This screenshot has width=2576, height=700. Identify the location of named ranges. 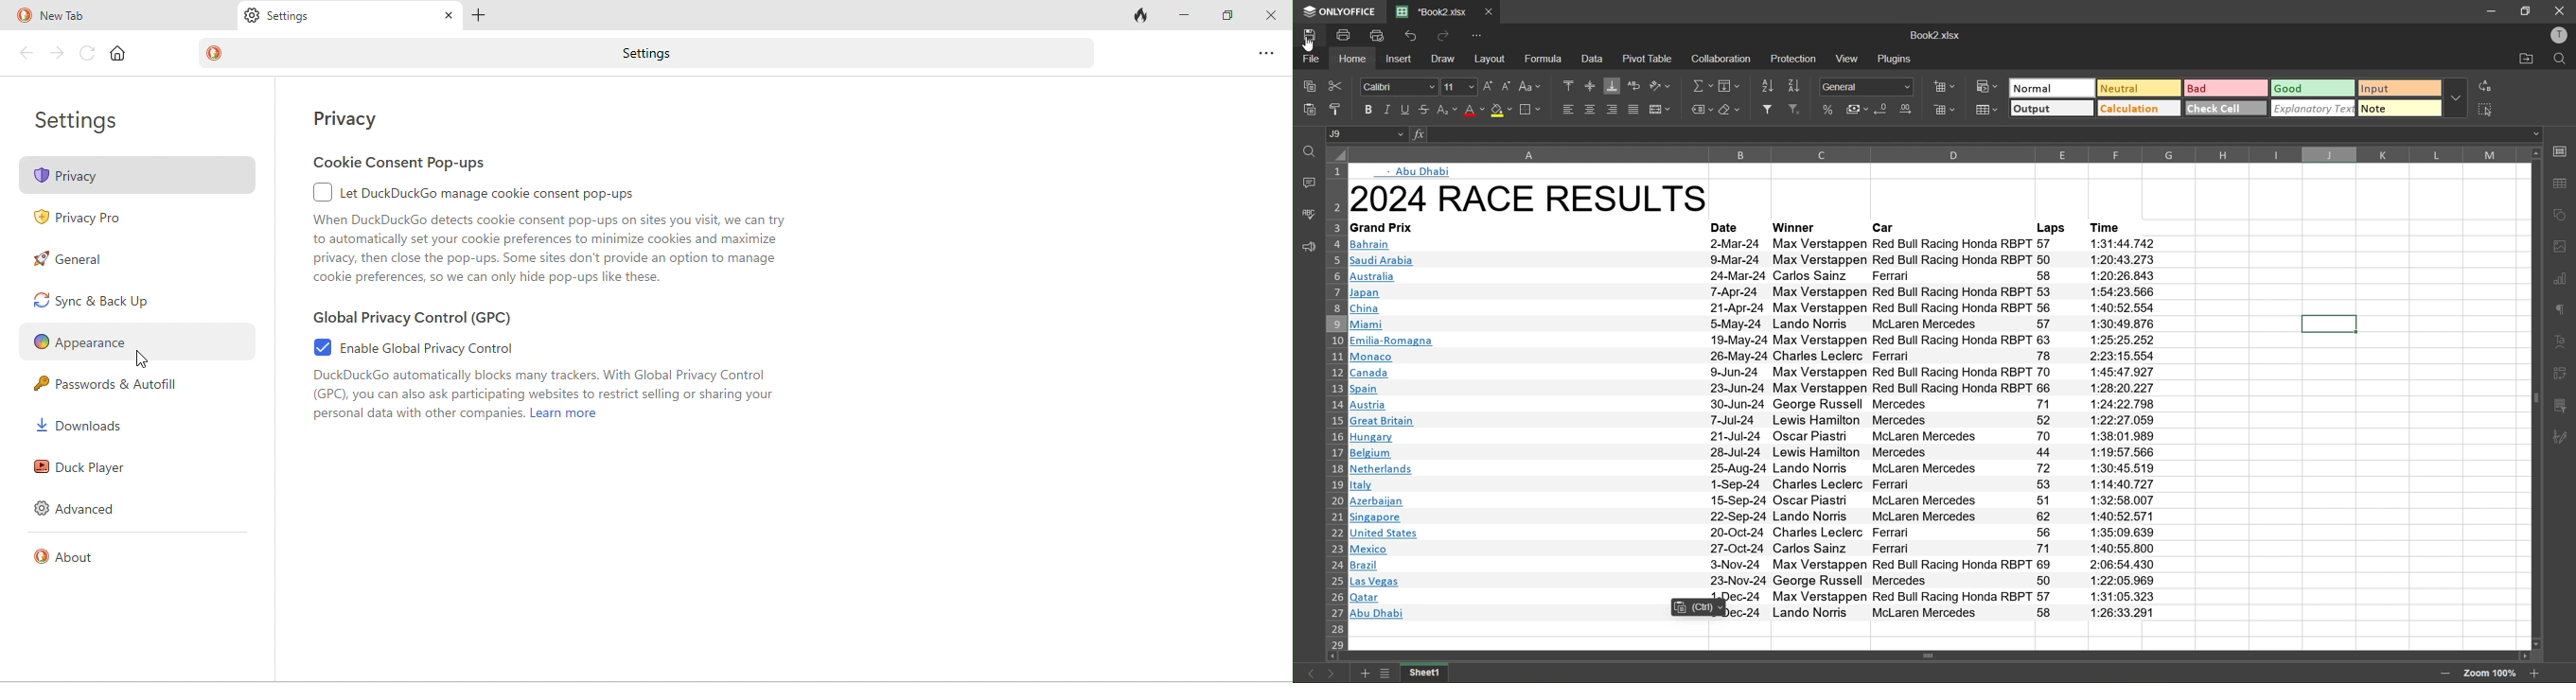
(1701, 108).